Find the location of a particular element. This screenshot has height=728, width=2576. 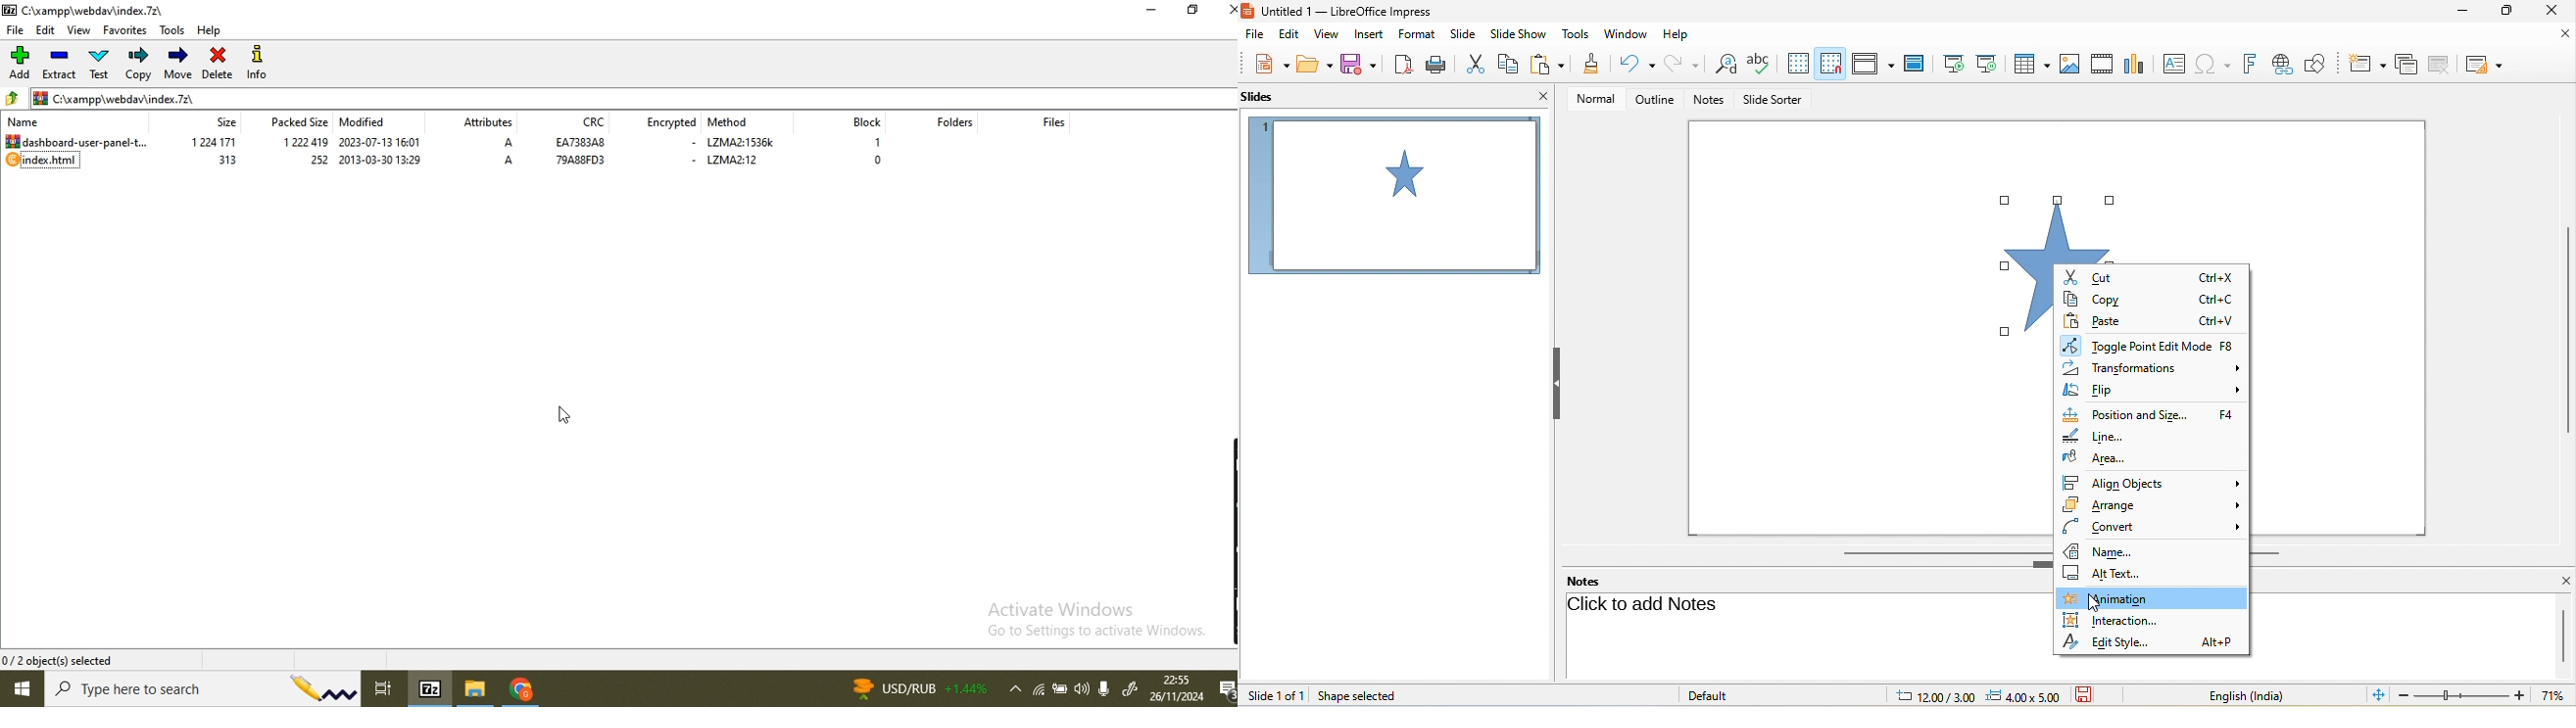

notes is located at coordinates (1587, 581).